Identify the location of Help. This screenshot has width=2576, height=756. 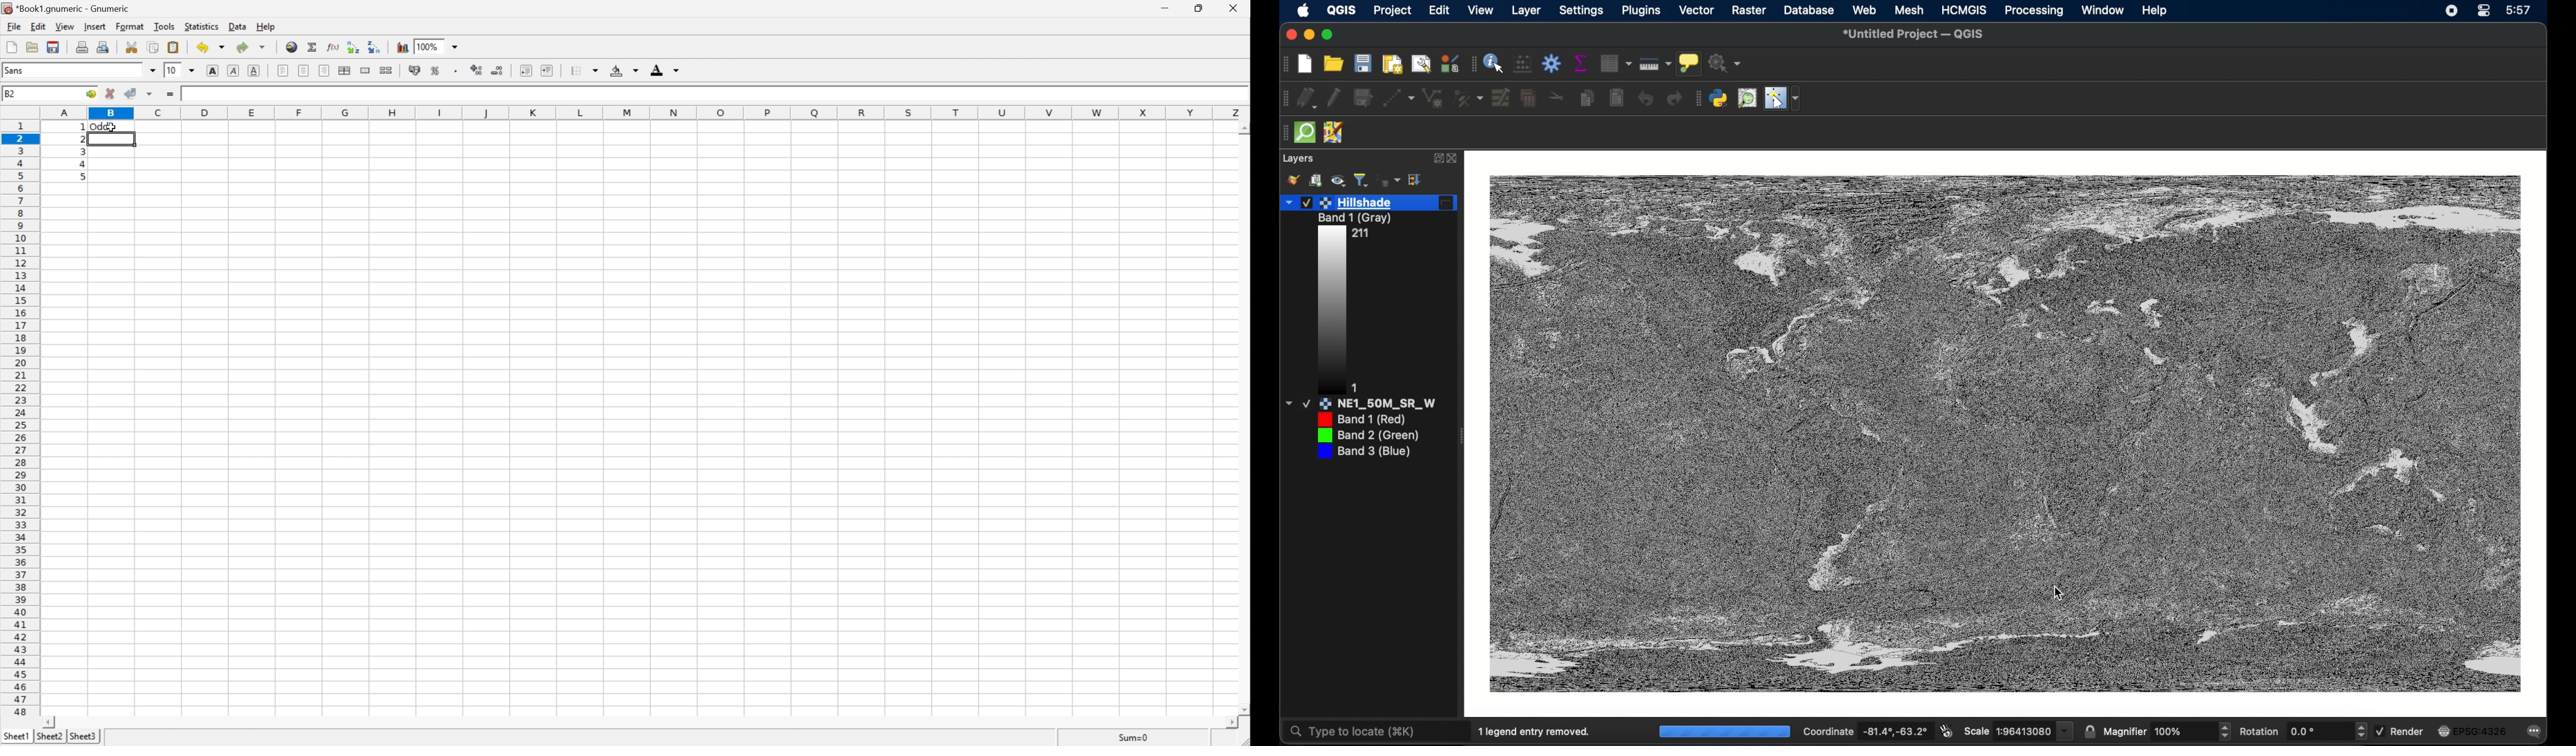
(267, 26).